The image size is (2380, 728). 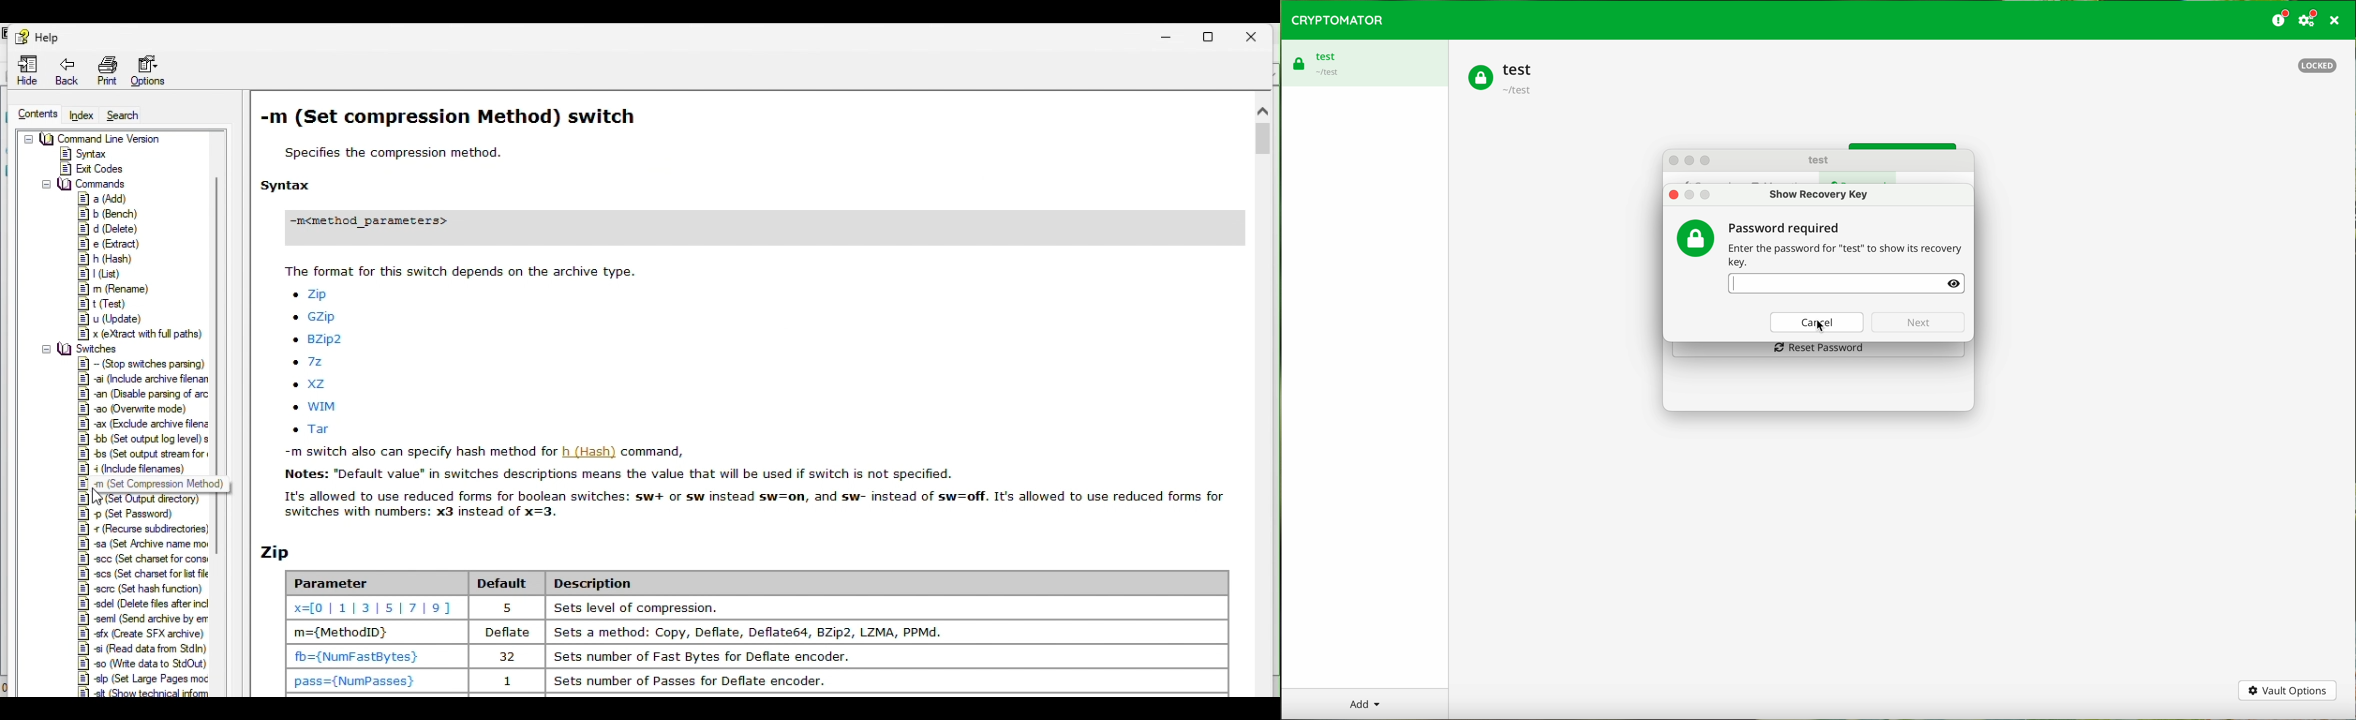 What do you see at coordinates (107, 318) in the screenshot?
I see `update` at bounding box center [107, 318].